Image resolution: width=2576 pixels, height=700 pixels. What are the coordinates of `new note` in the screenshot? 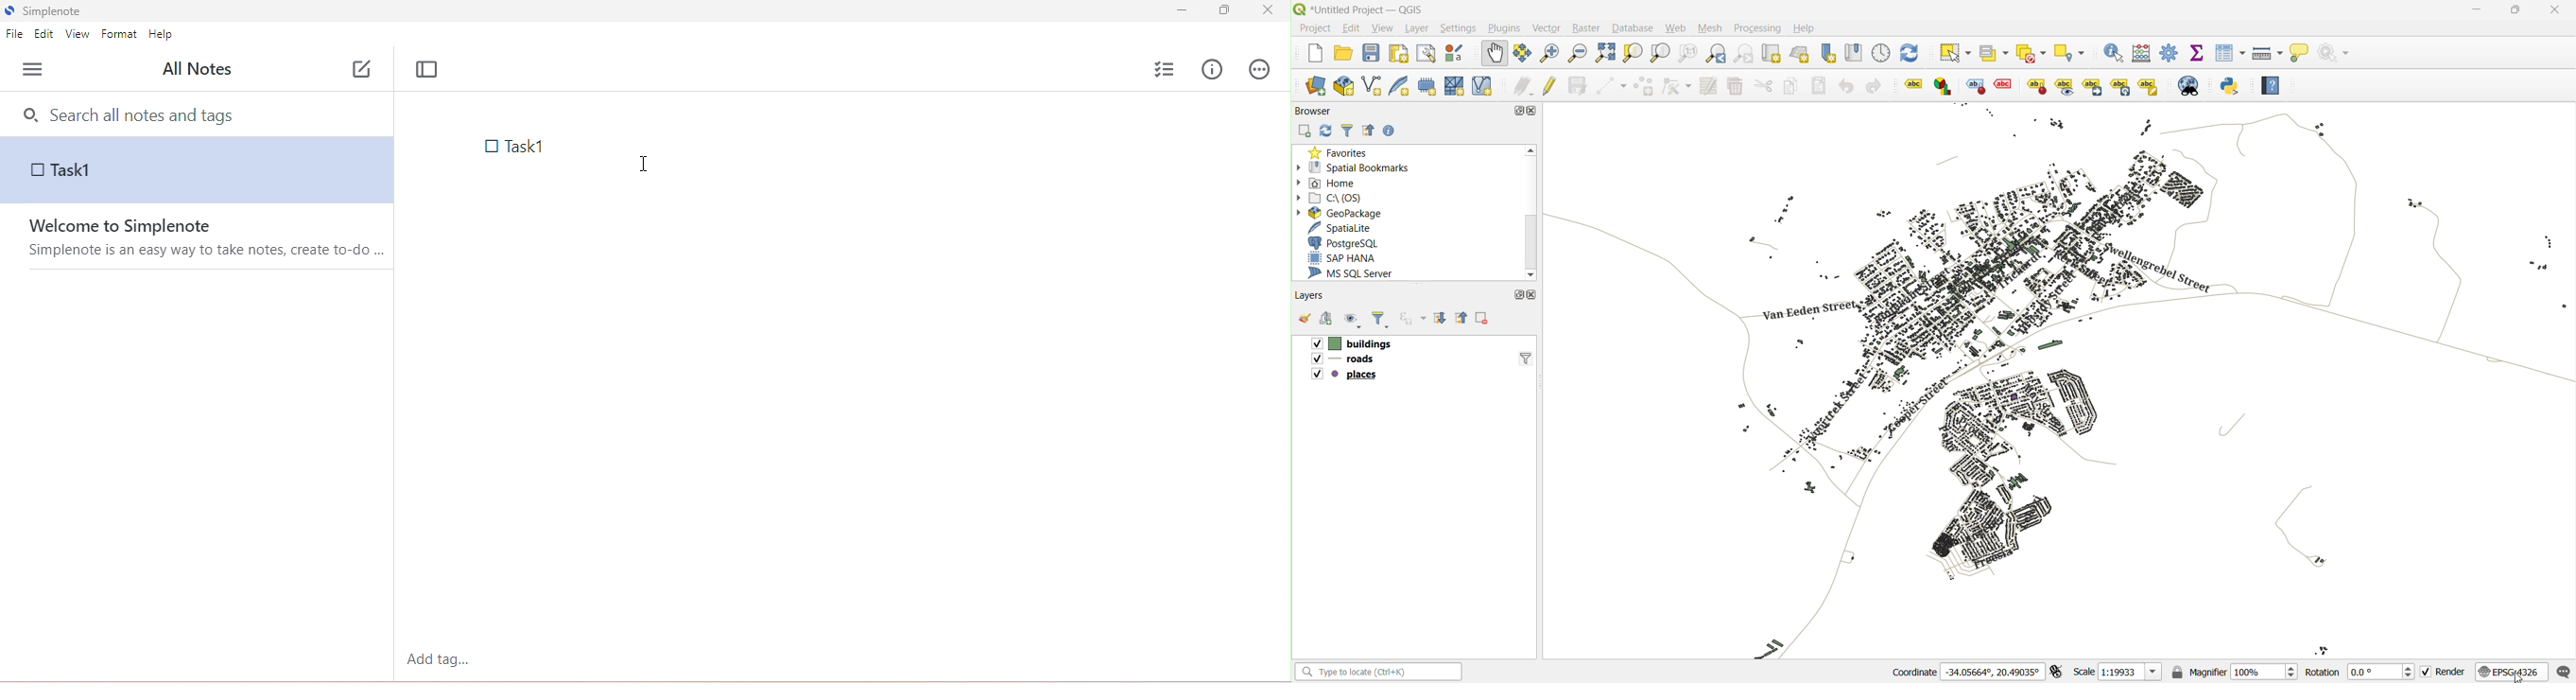 It's located at (363, 66).